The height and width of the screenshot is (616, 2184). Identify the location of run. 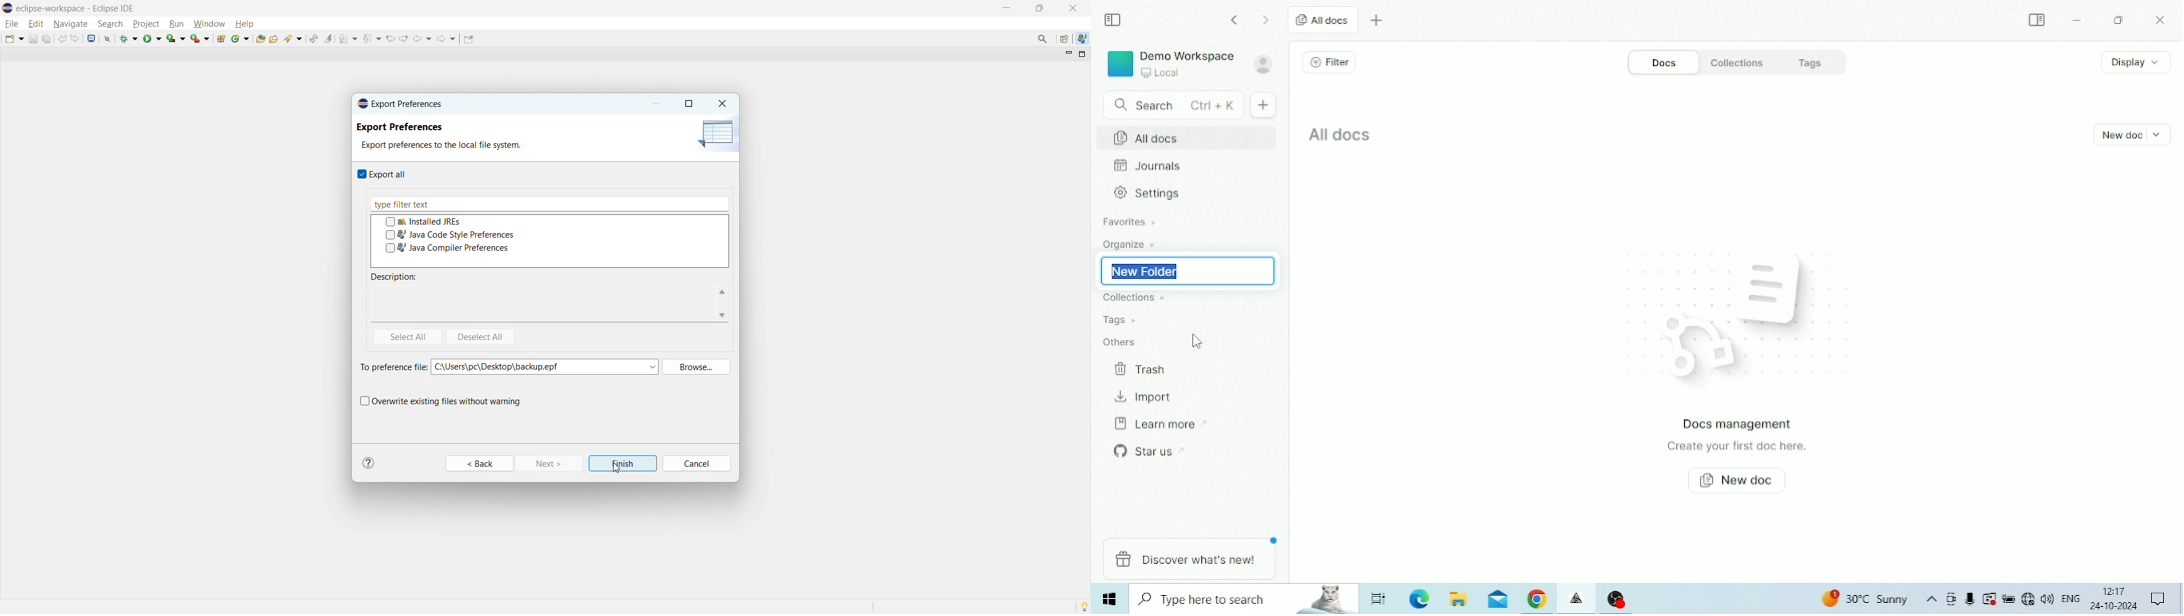
(152, 39).